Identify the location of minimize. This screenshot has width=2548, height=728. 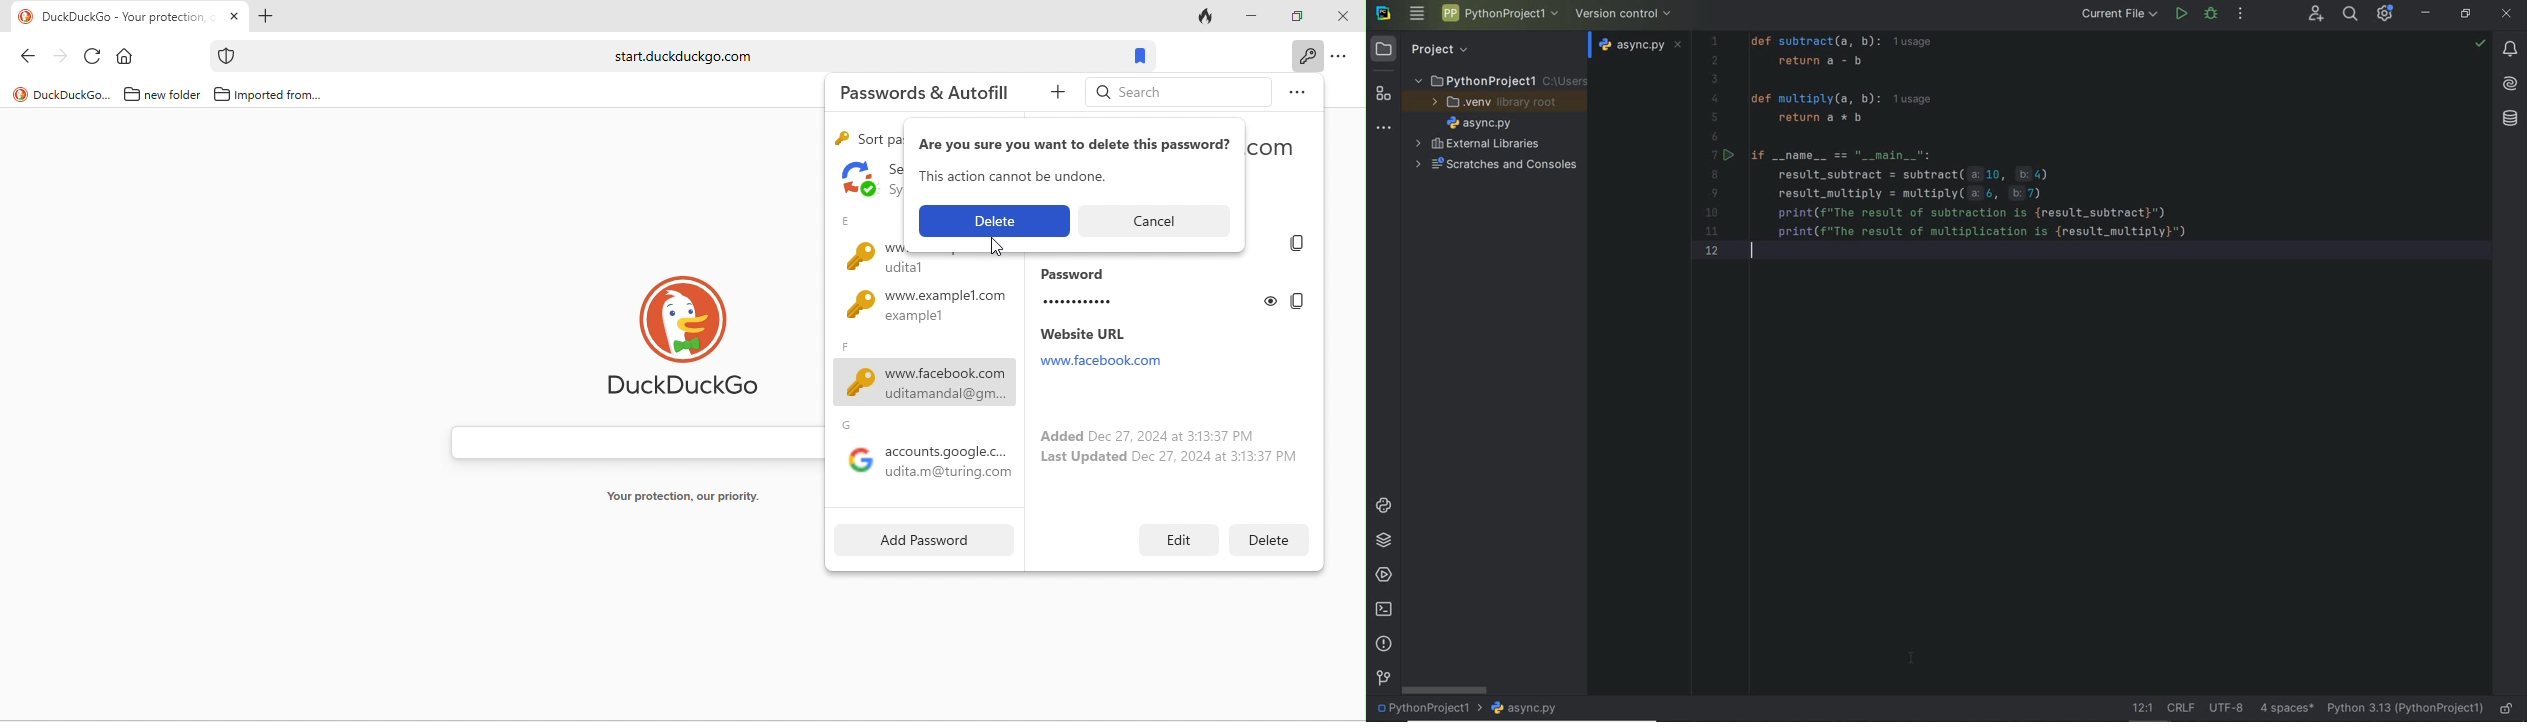
(1253, 16).